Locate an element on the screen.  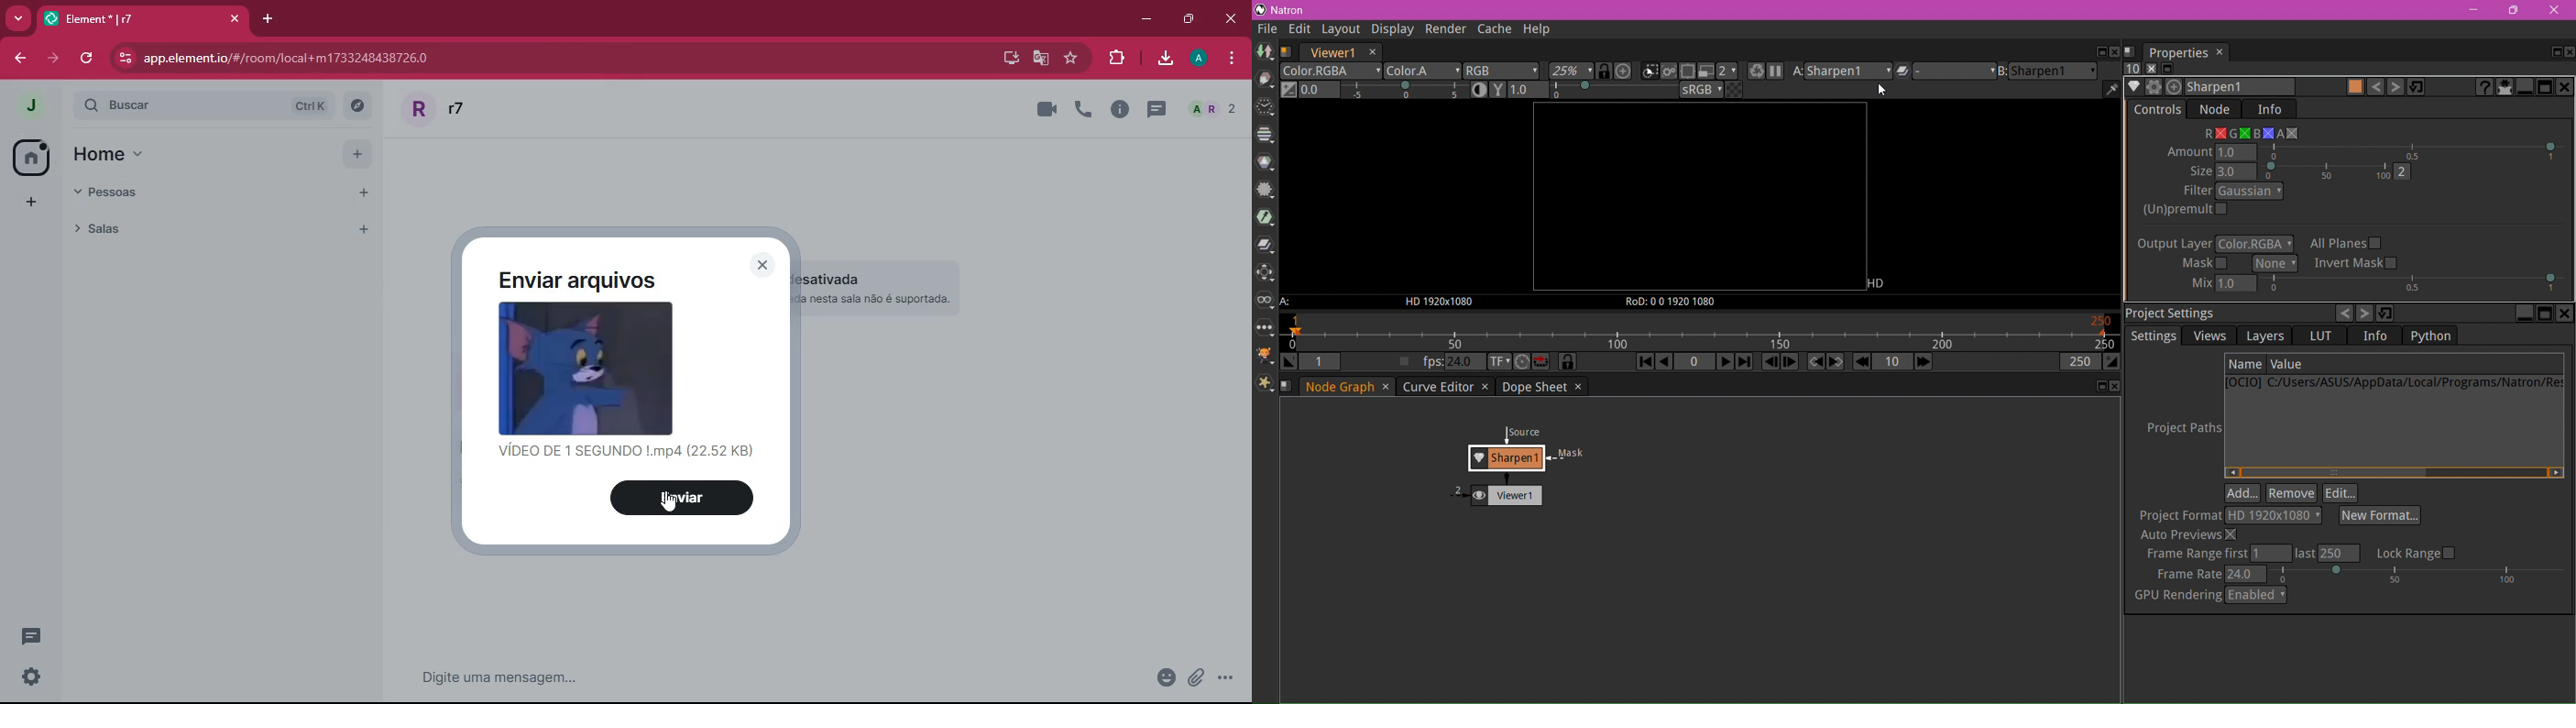
forward is located at coordinates (49, 59).